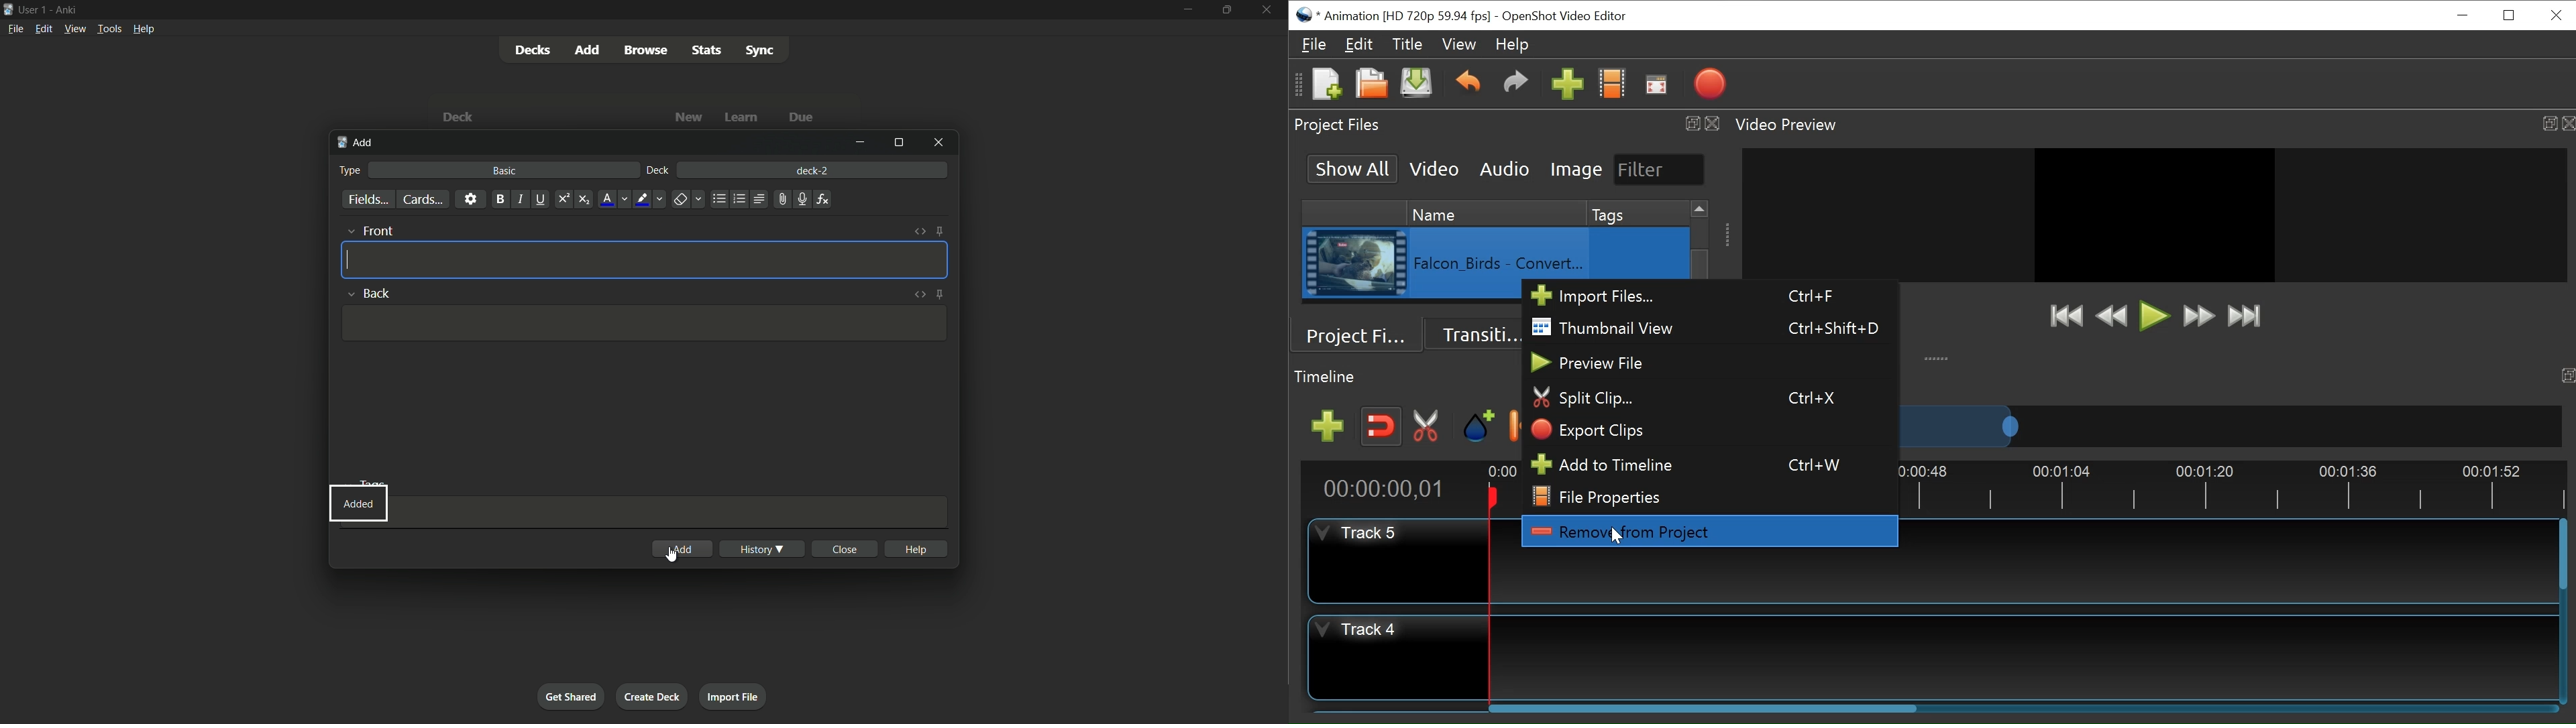 Image resolution: width=2576 pixels, height=728 pixels. Describe the element at coordinates (739, 198) in the screenshot. I see `ordered list` at that location.